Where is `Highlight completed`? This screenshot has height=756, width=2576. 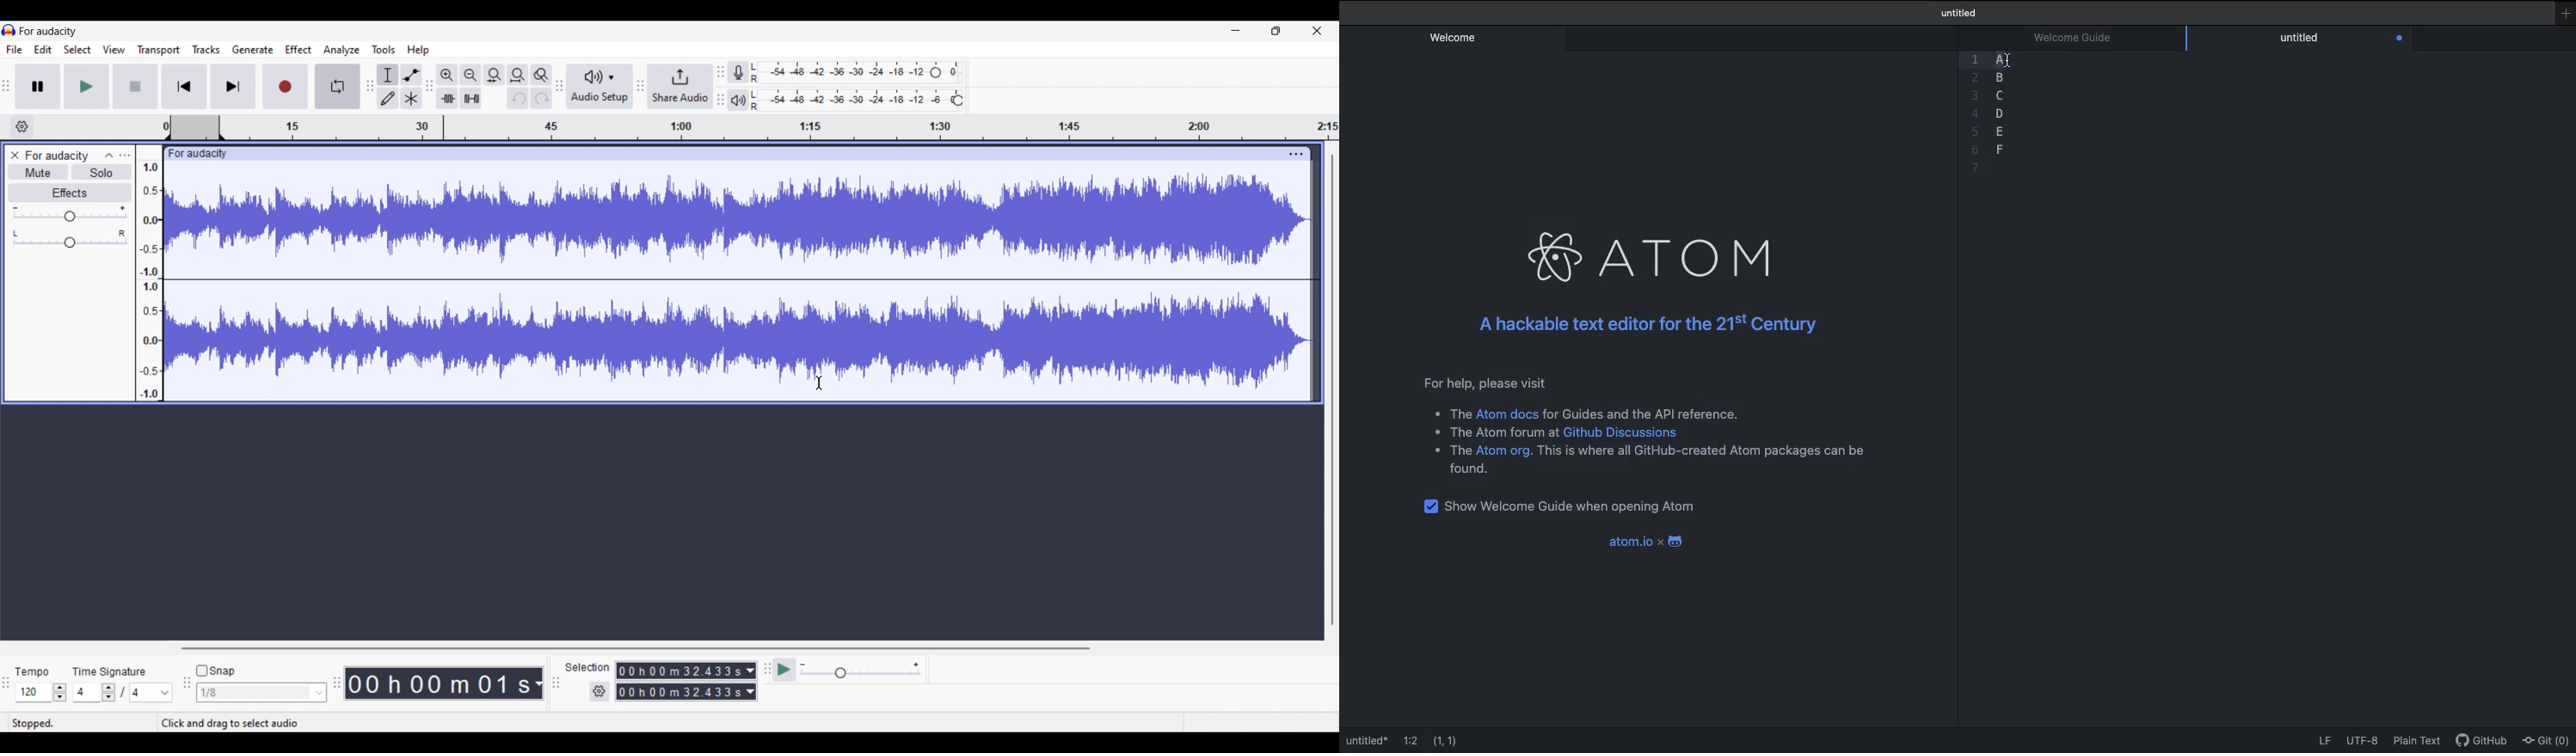 Highlight completed is located at coordinates (2050, 60).